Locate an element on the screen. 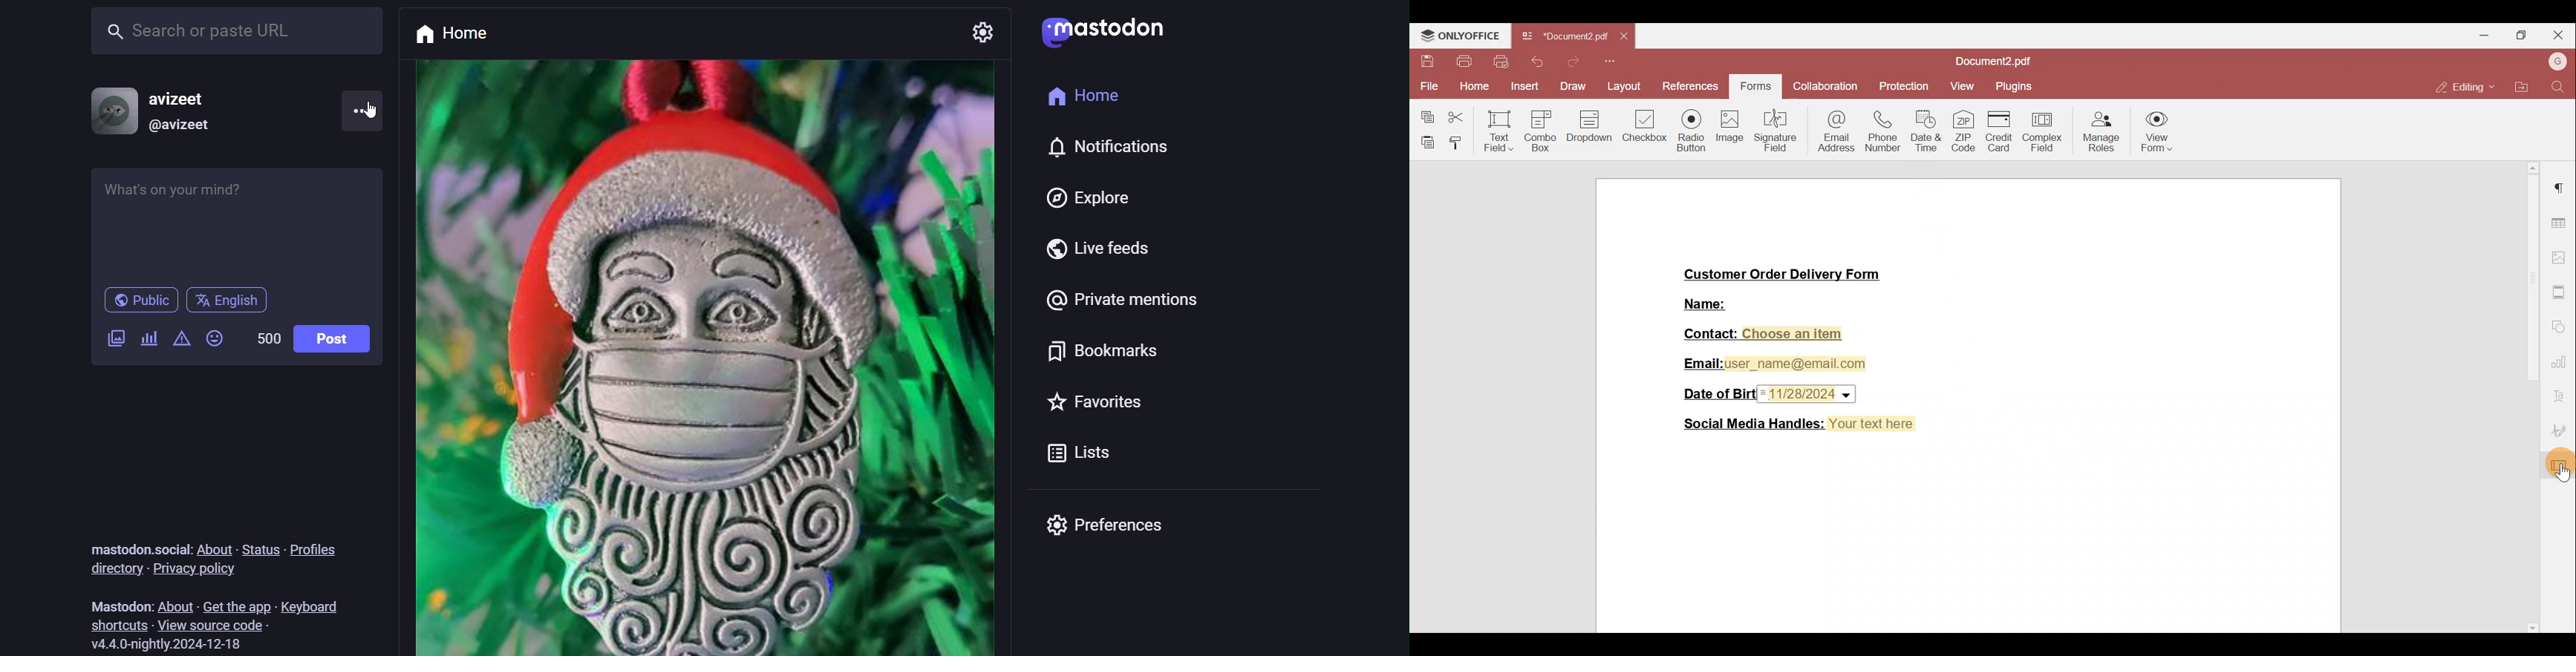 The image size is (2576, 672). search or paste URL is located at coordinates (231, 33).